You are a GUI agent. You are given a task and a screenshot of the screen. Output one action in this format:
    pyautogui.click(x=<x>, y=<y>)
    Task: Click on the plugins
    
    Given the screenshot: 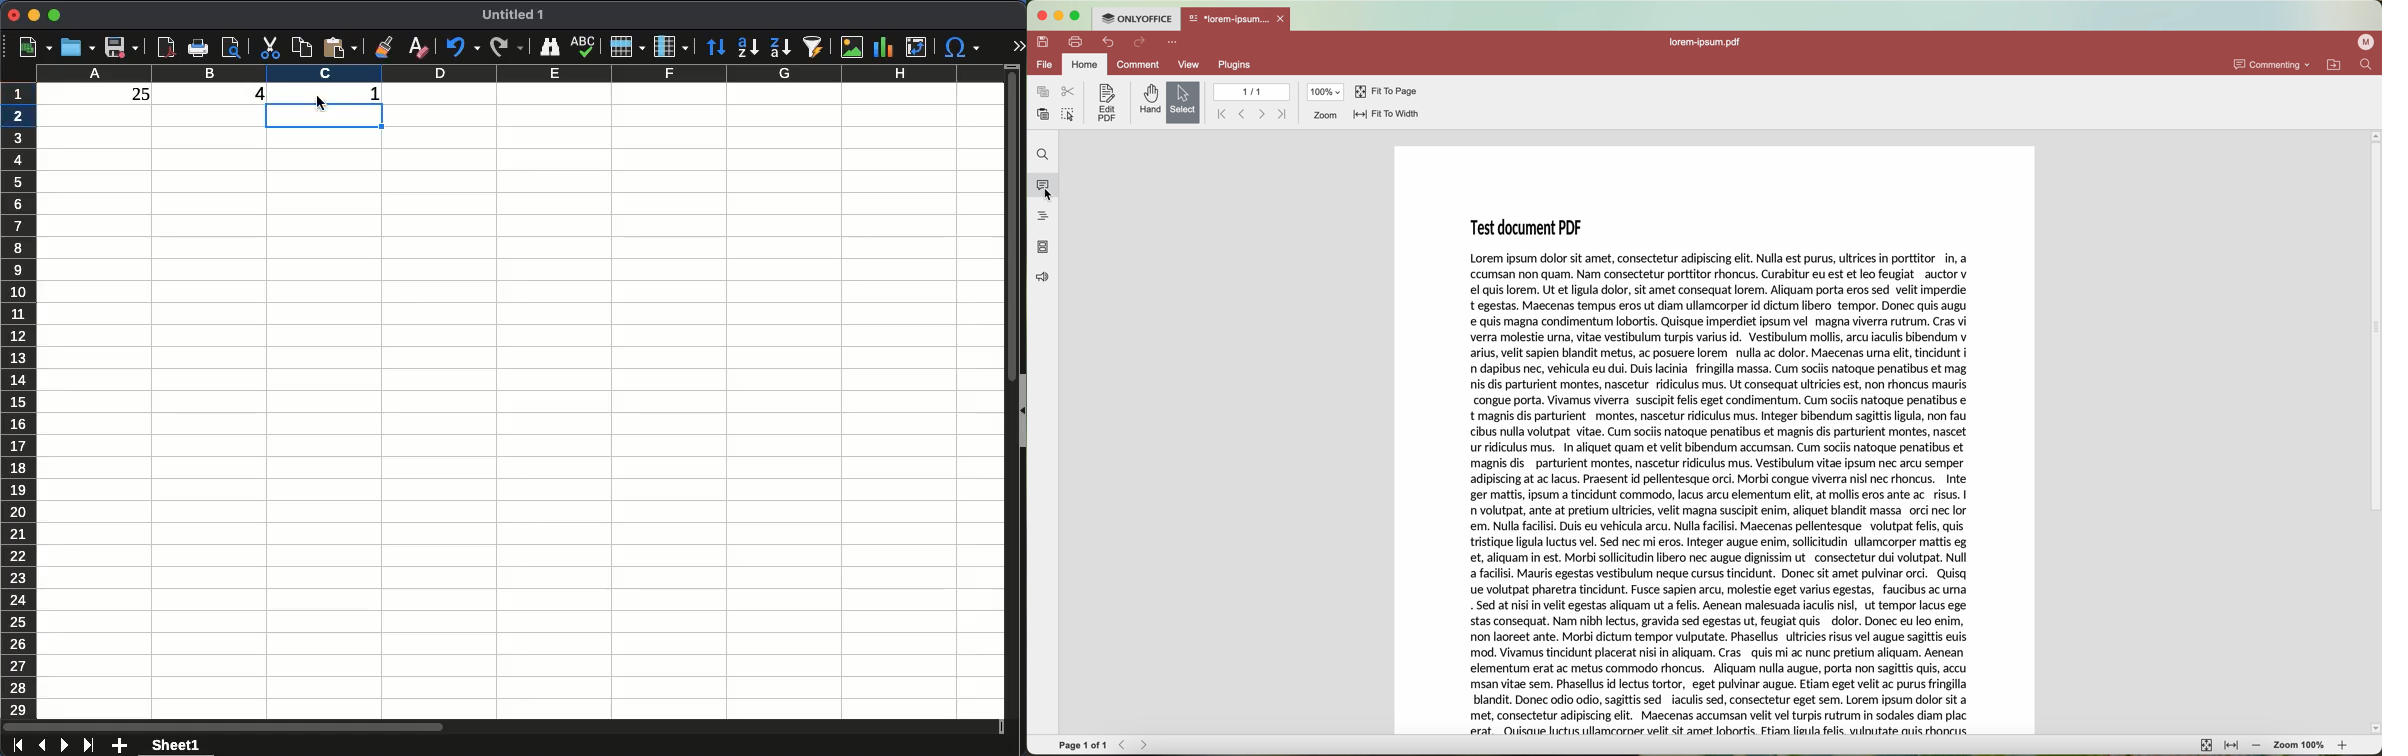 What is the action you would take?
    pyautogui.click(x=1234, y=66)
    